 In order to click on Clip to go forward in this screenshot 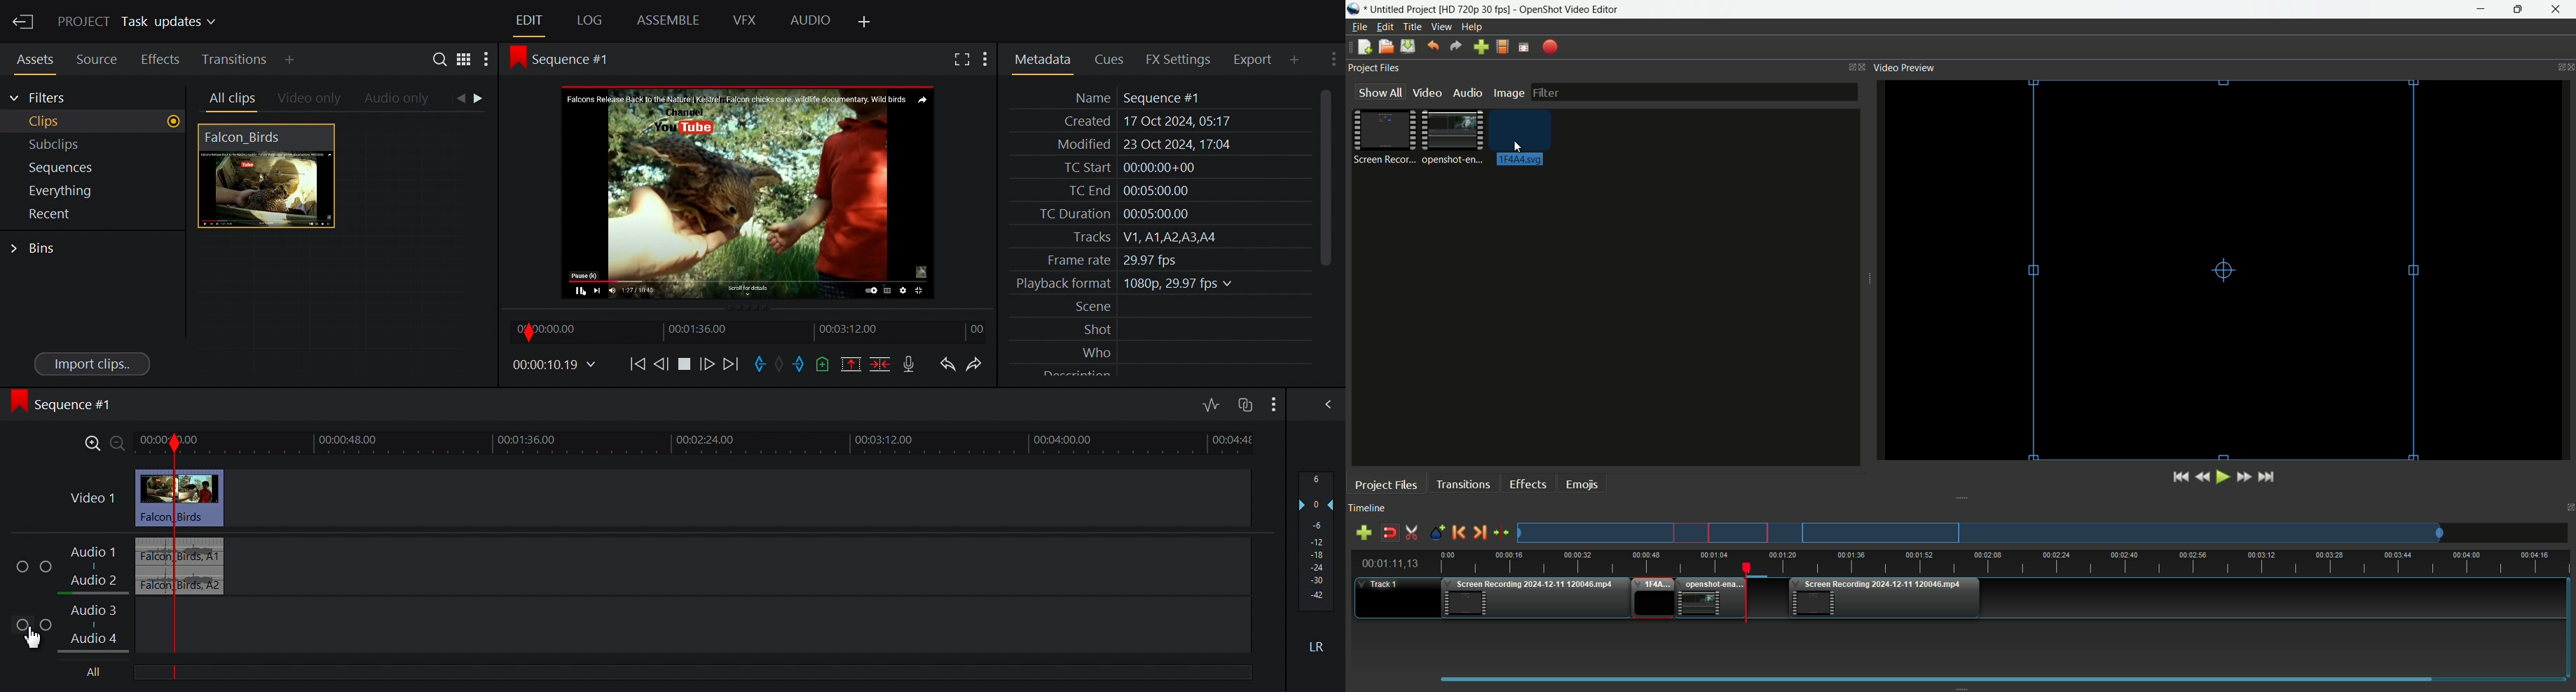, I will do `click(479, 98)`.